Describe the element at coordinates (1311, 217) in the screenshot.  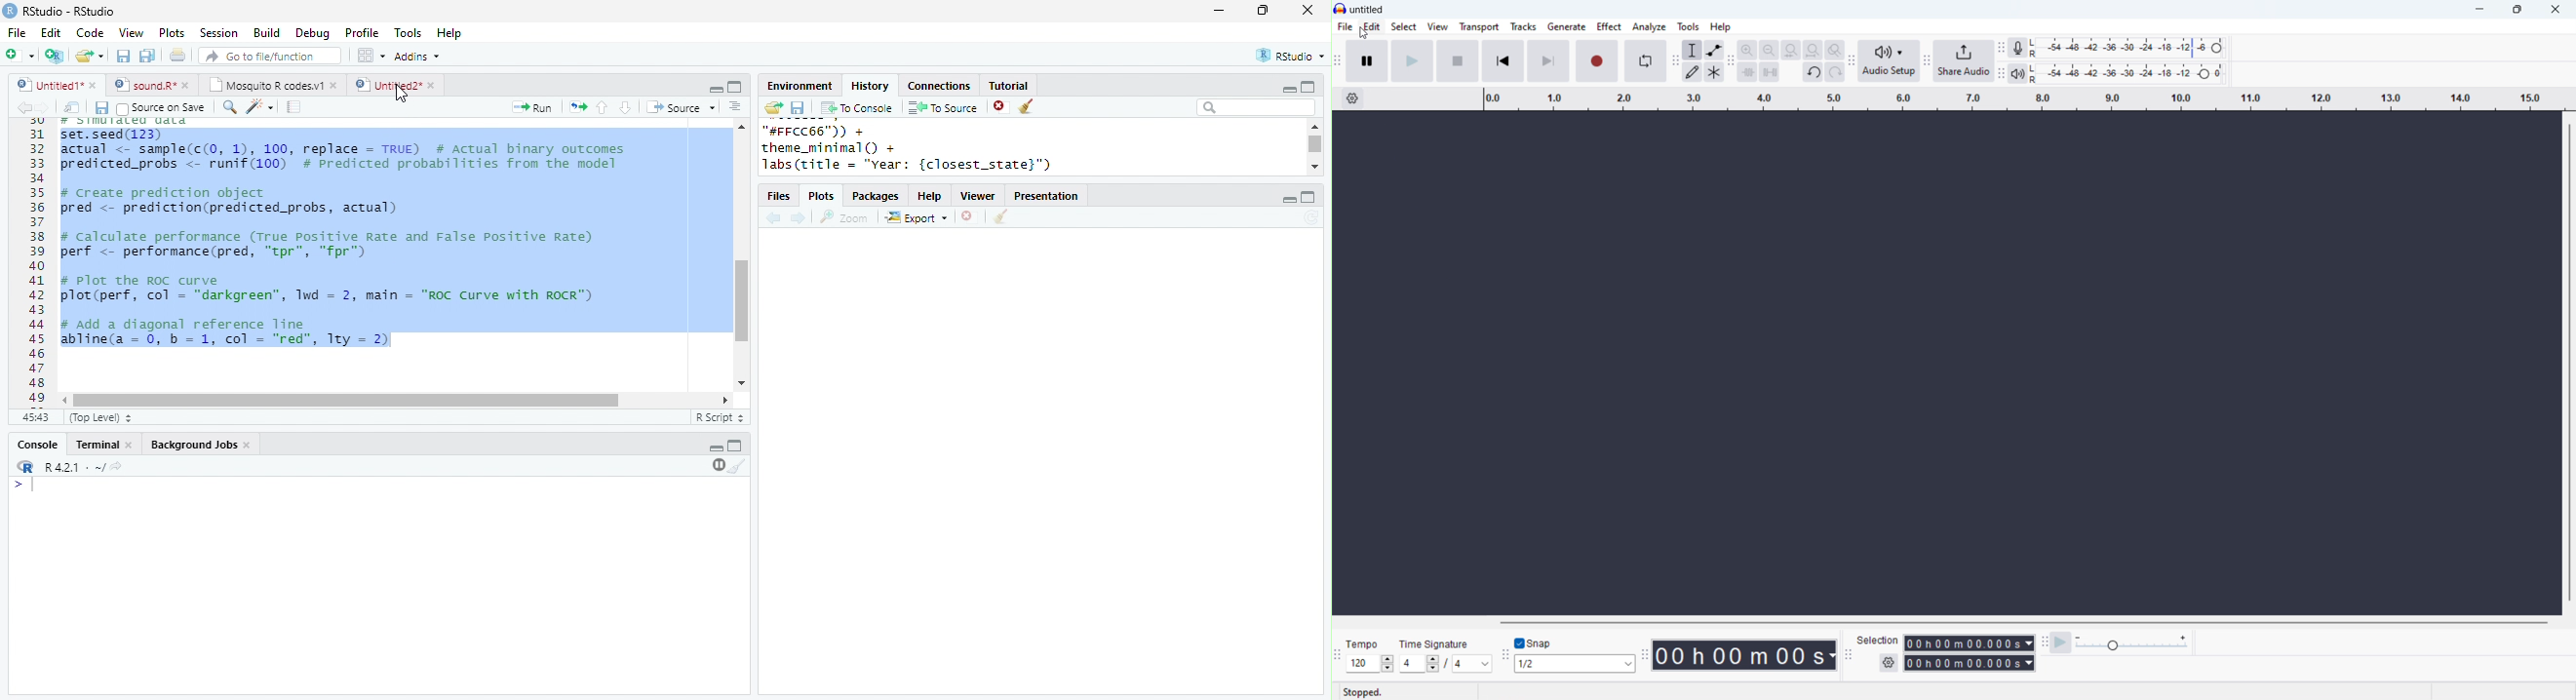
I see `refresh` at that location.